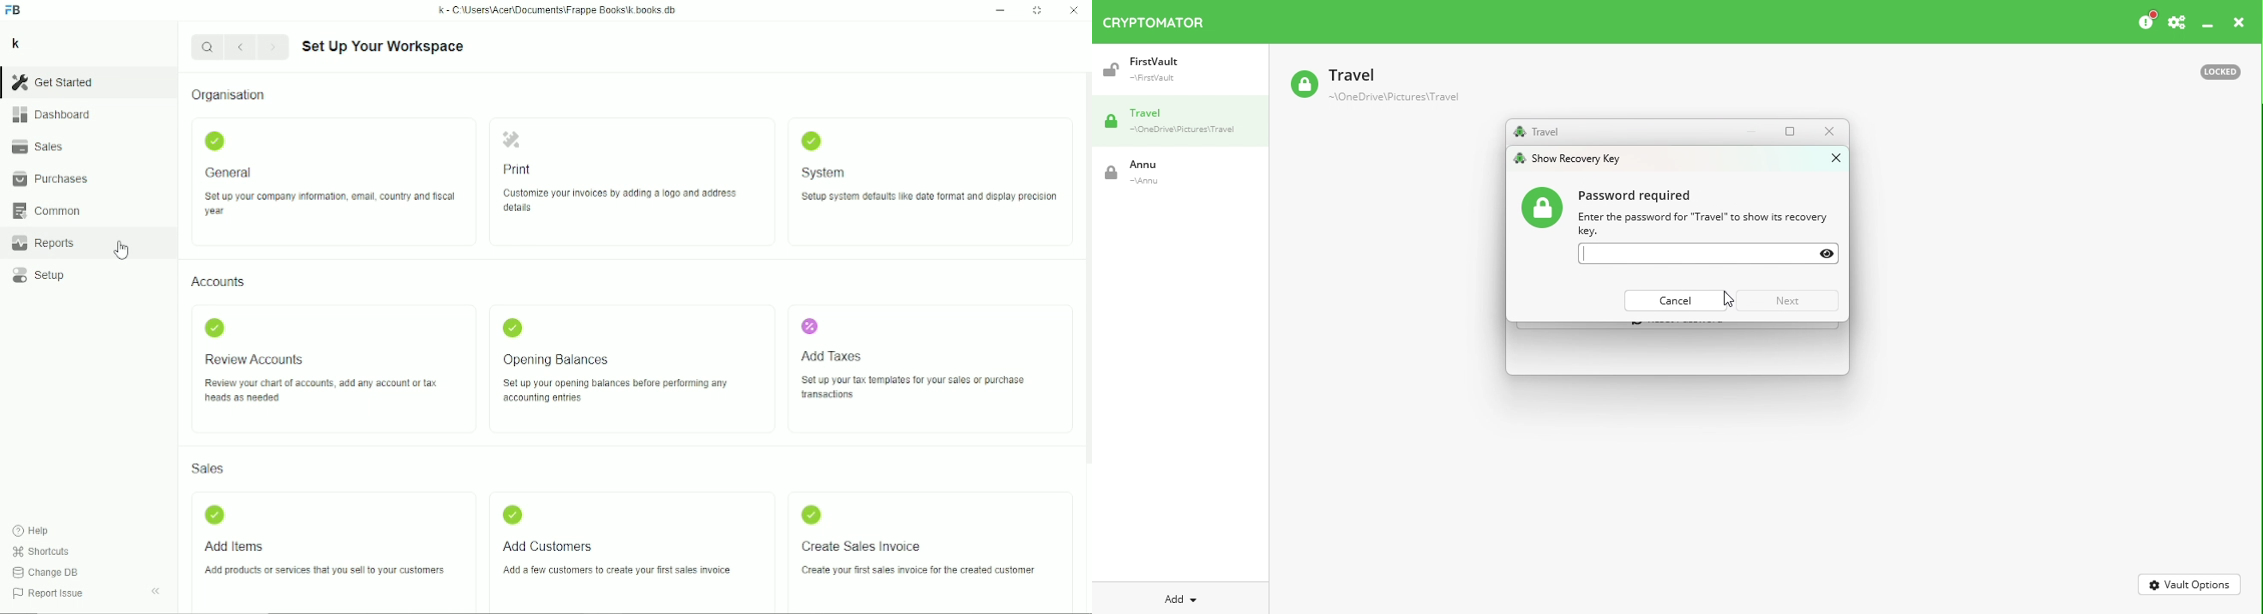  What do you see at coordinates (208, 468) in the screenshot?
I see `Sales` at bounding box center [208, 468].